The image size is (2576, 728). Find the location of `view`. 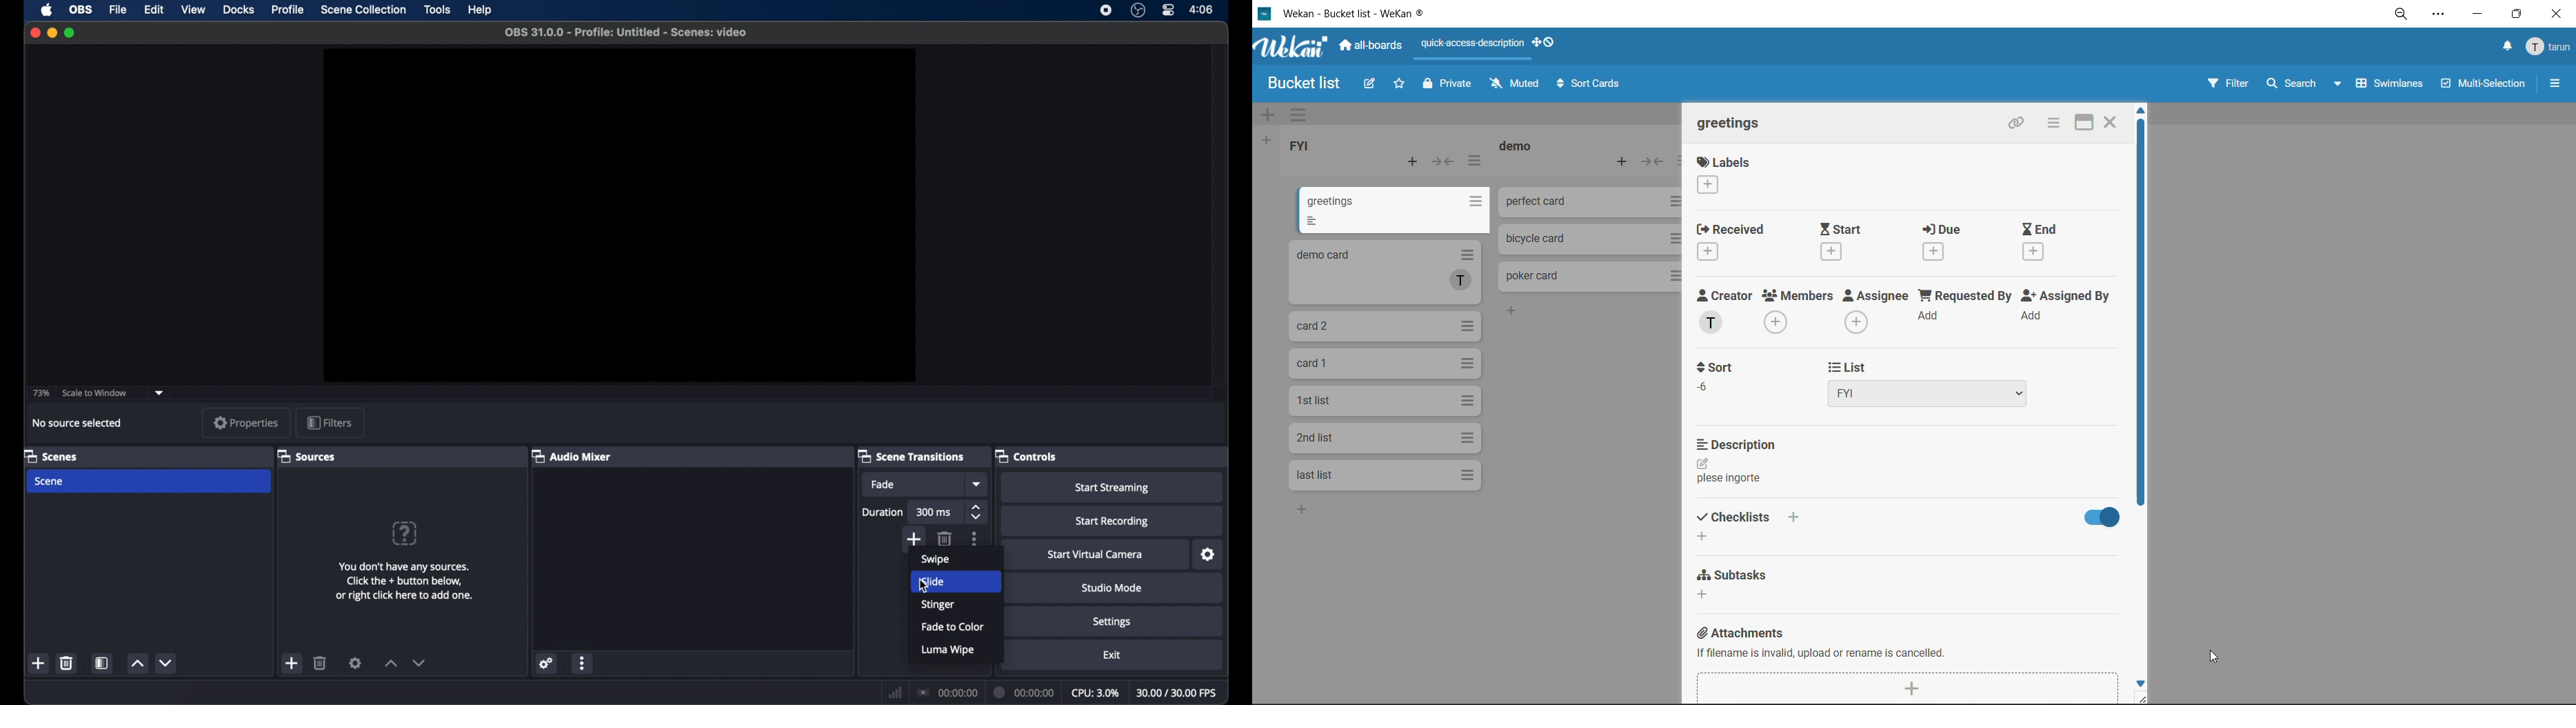

view is located at coordinates (193, 10).